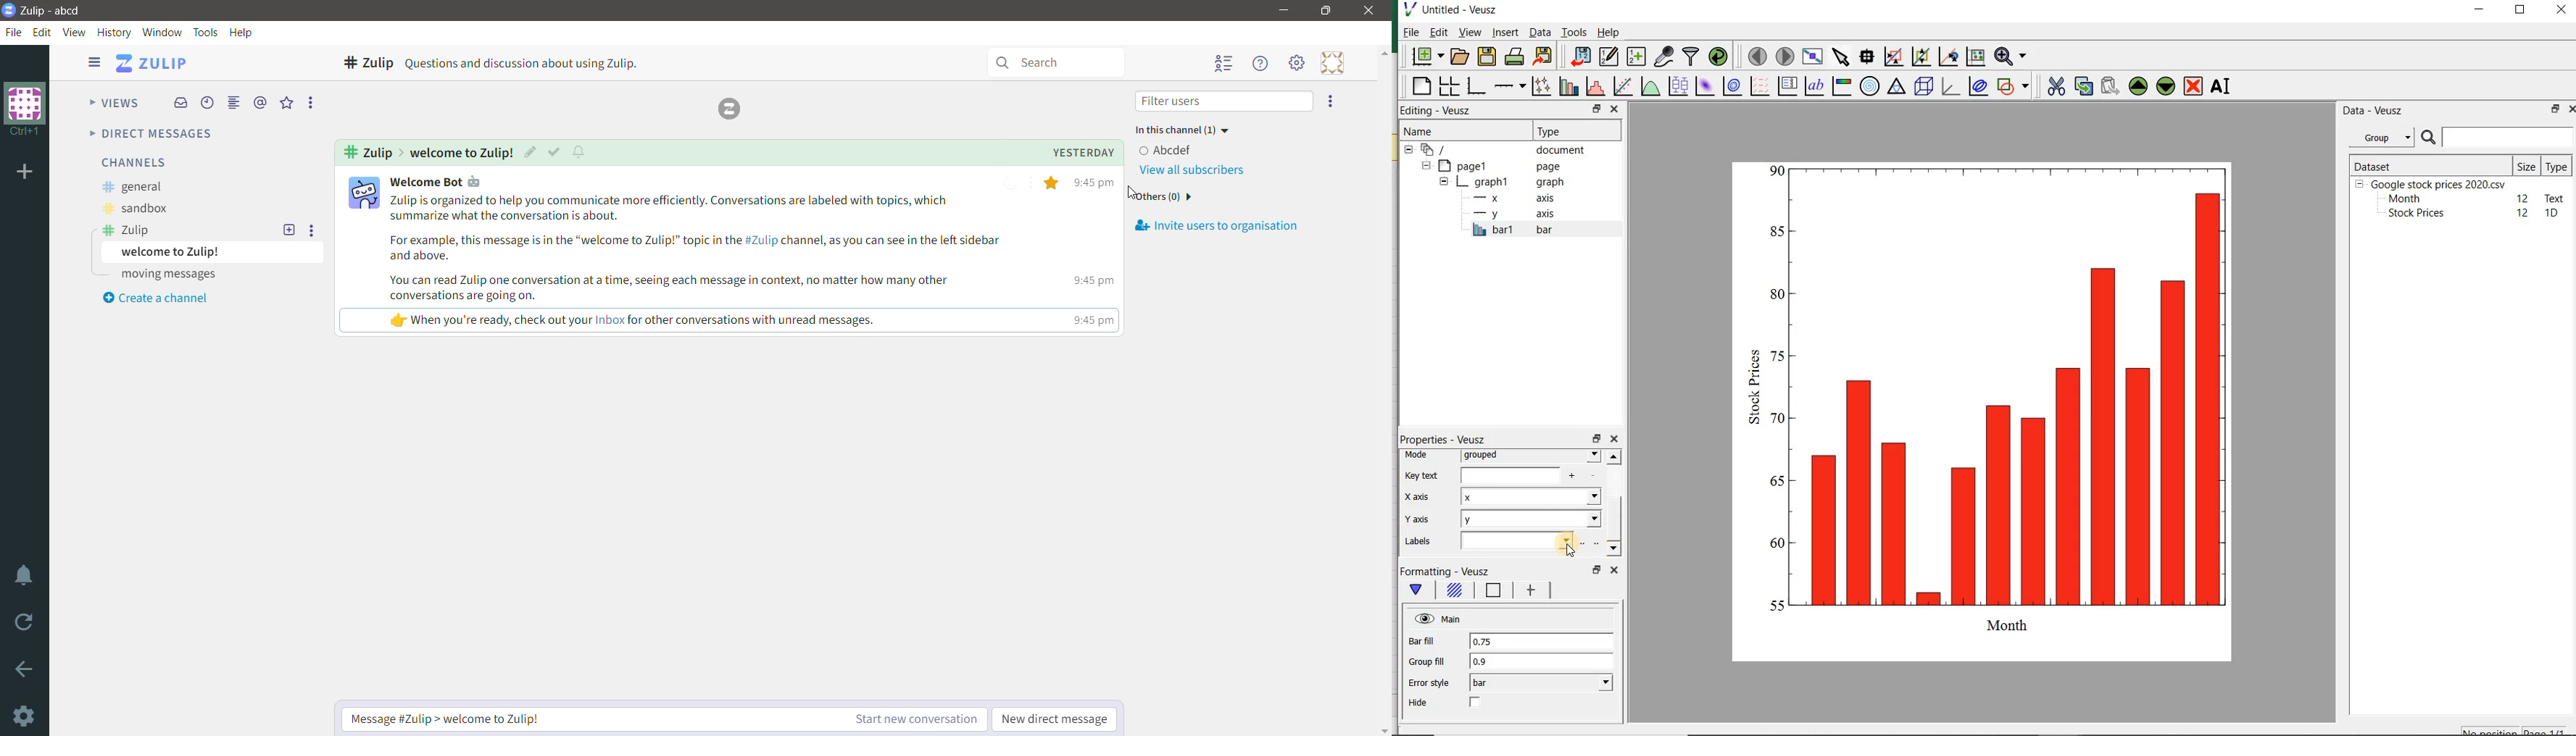 The image size is (2576, 756). What do you see at coordinates (1059, 60) in the screenshot?
I see `Search ` at bounding box center [1059, 60].